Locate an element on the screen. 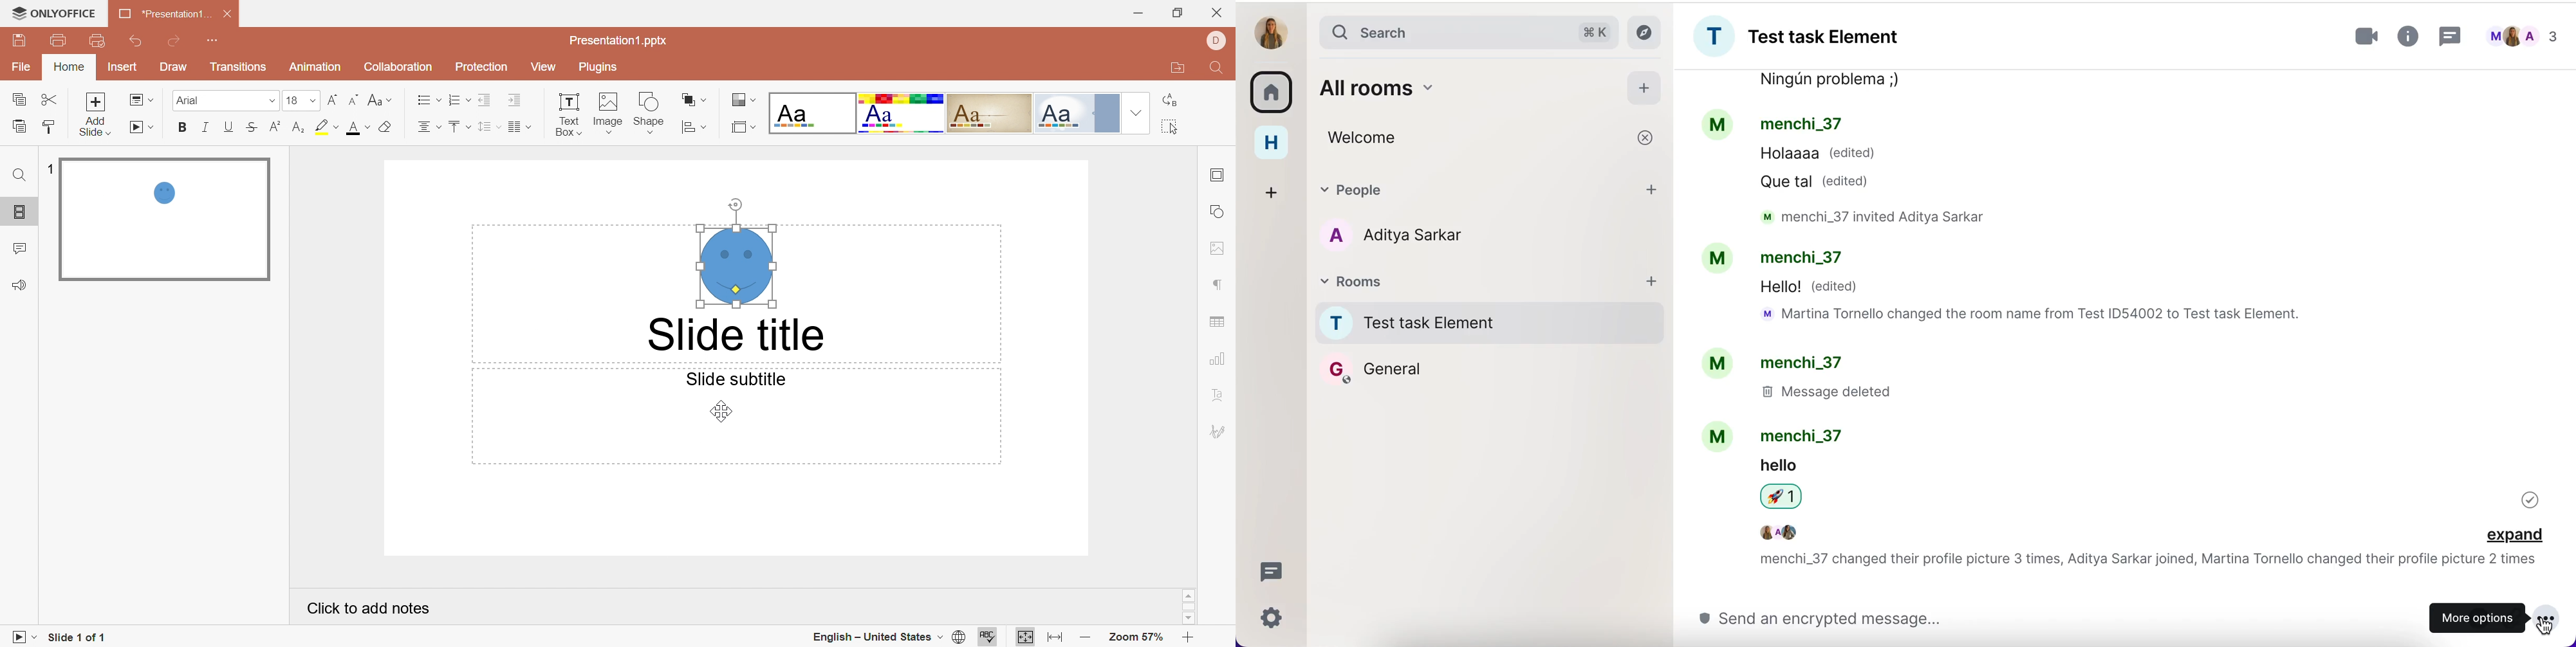 This screenshot has width=2576, height=672. Copy is located at coordinates (23, 102).